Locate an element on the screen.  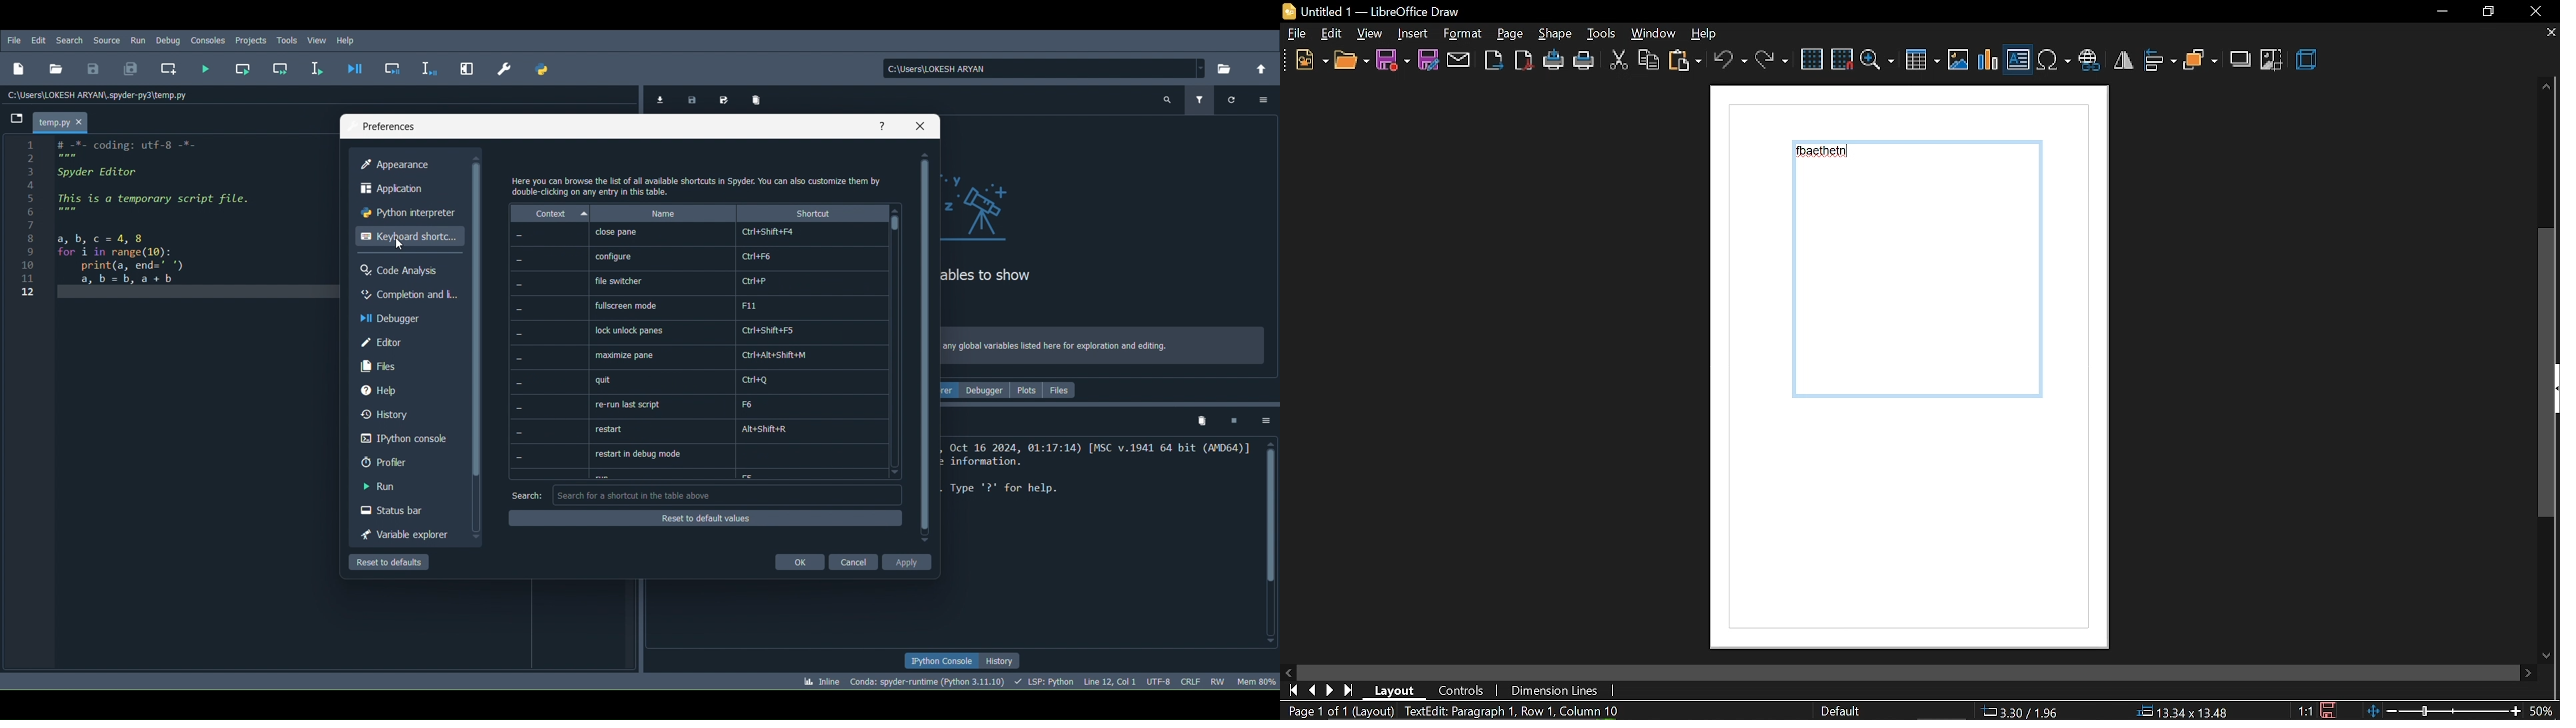
vertical scrollbar is located at coordinates (2547, 375).